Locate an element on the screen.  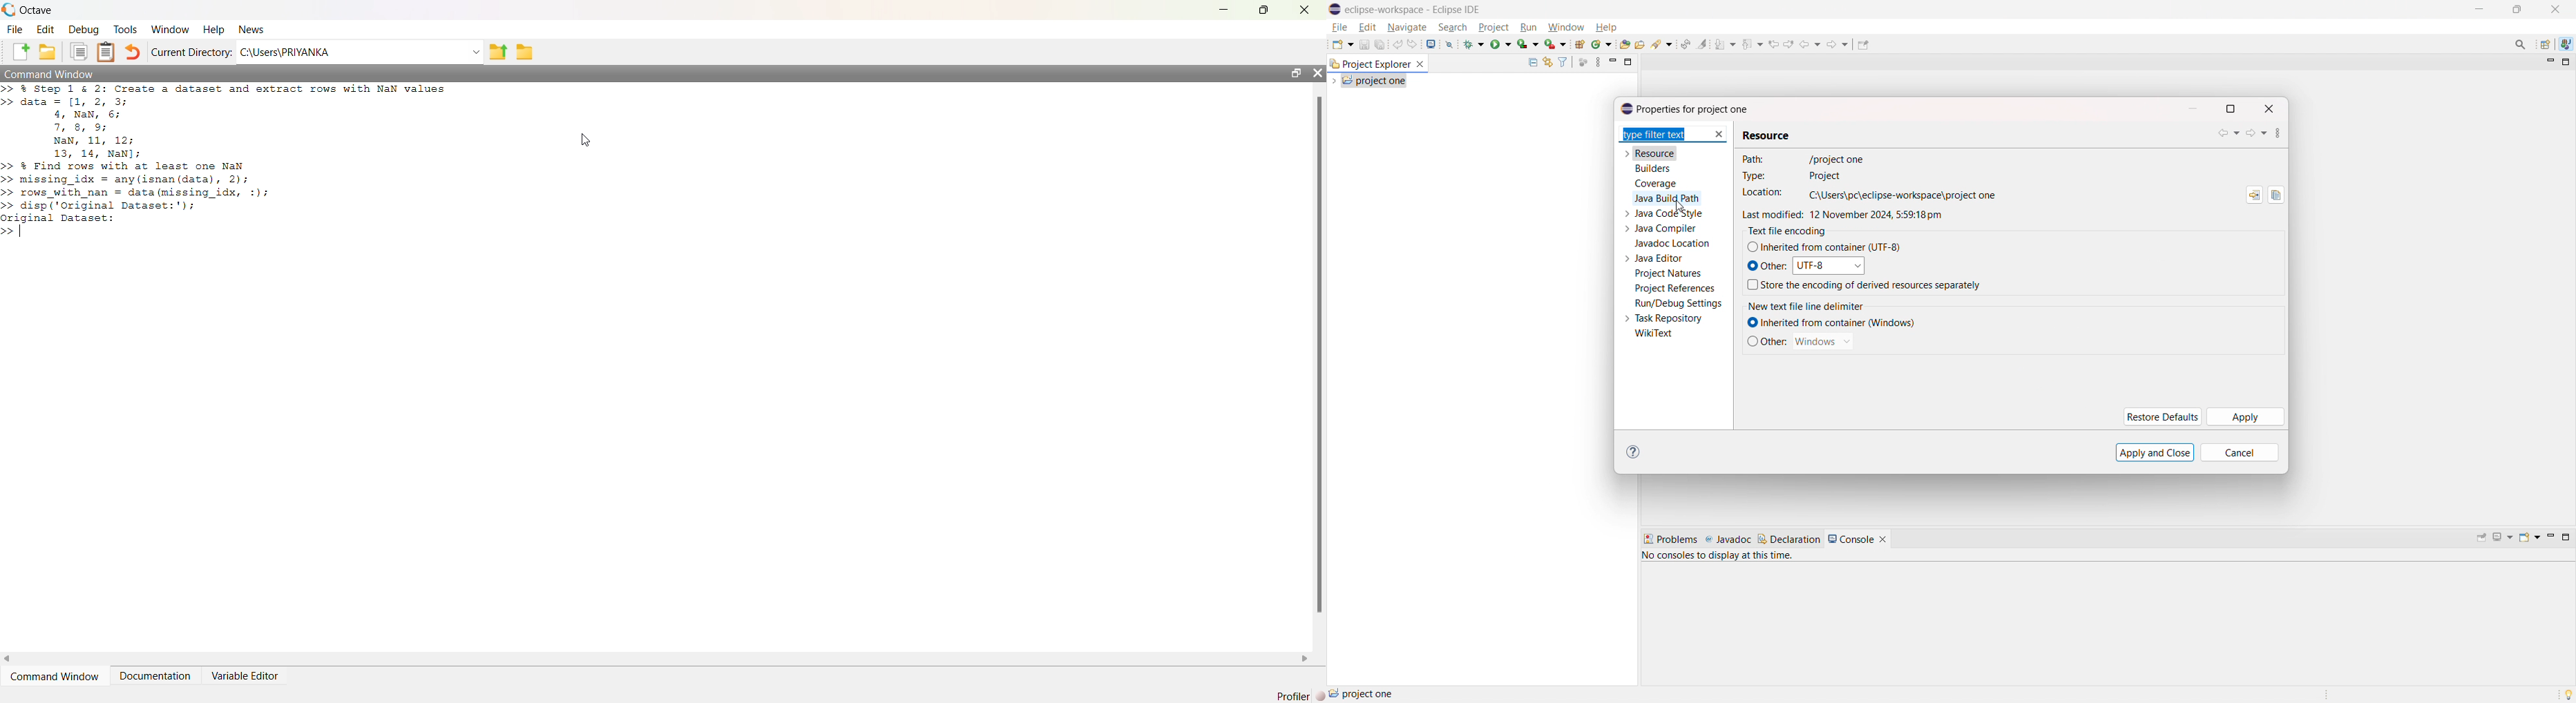
apply and close is located at coordinates (2156, 452).